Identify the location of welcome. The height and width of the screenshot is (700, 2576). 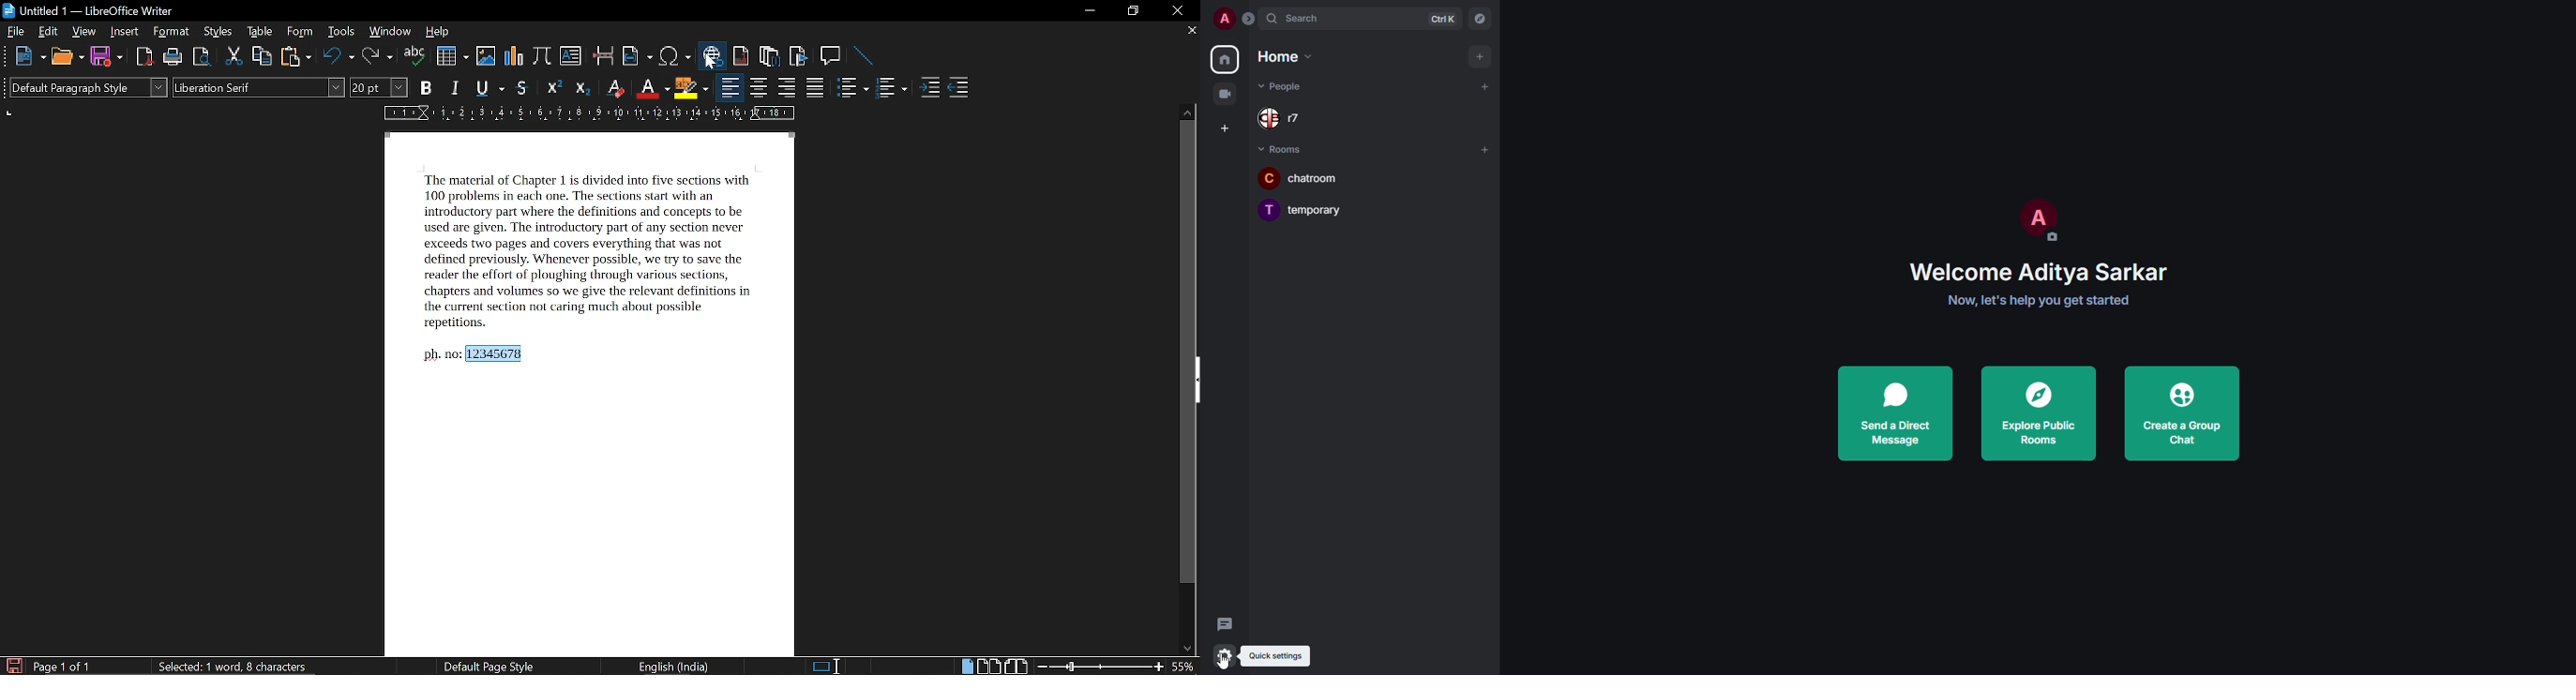
(2045, 272).